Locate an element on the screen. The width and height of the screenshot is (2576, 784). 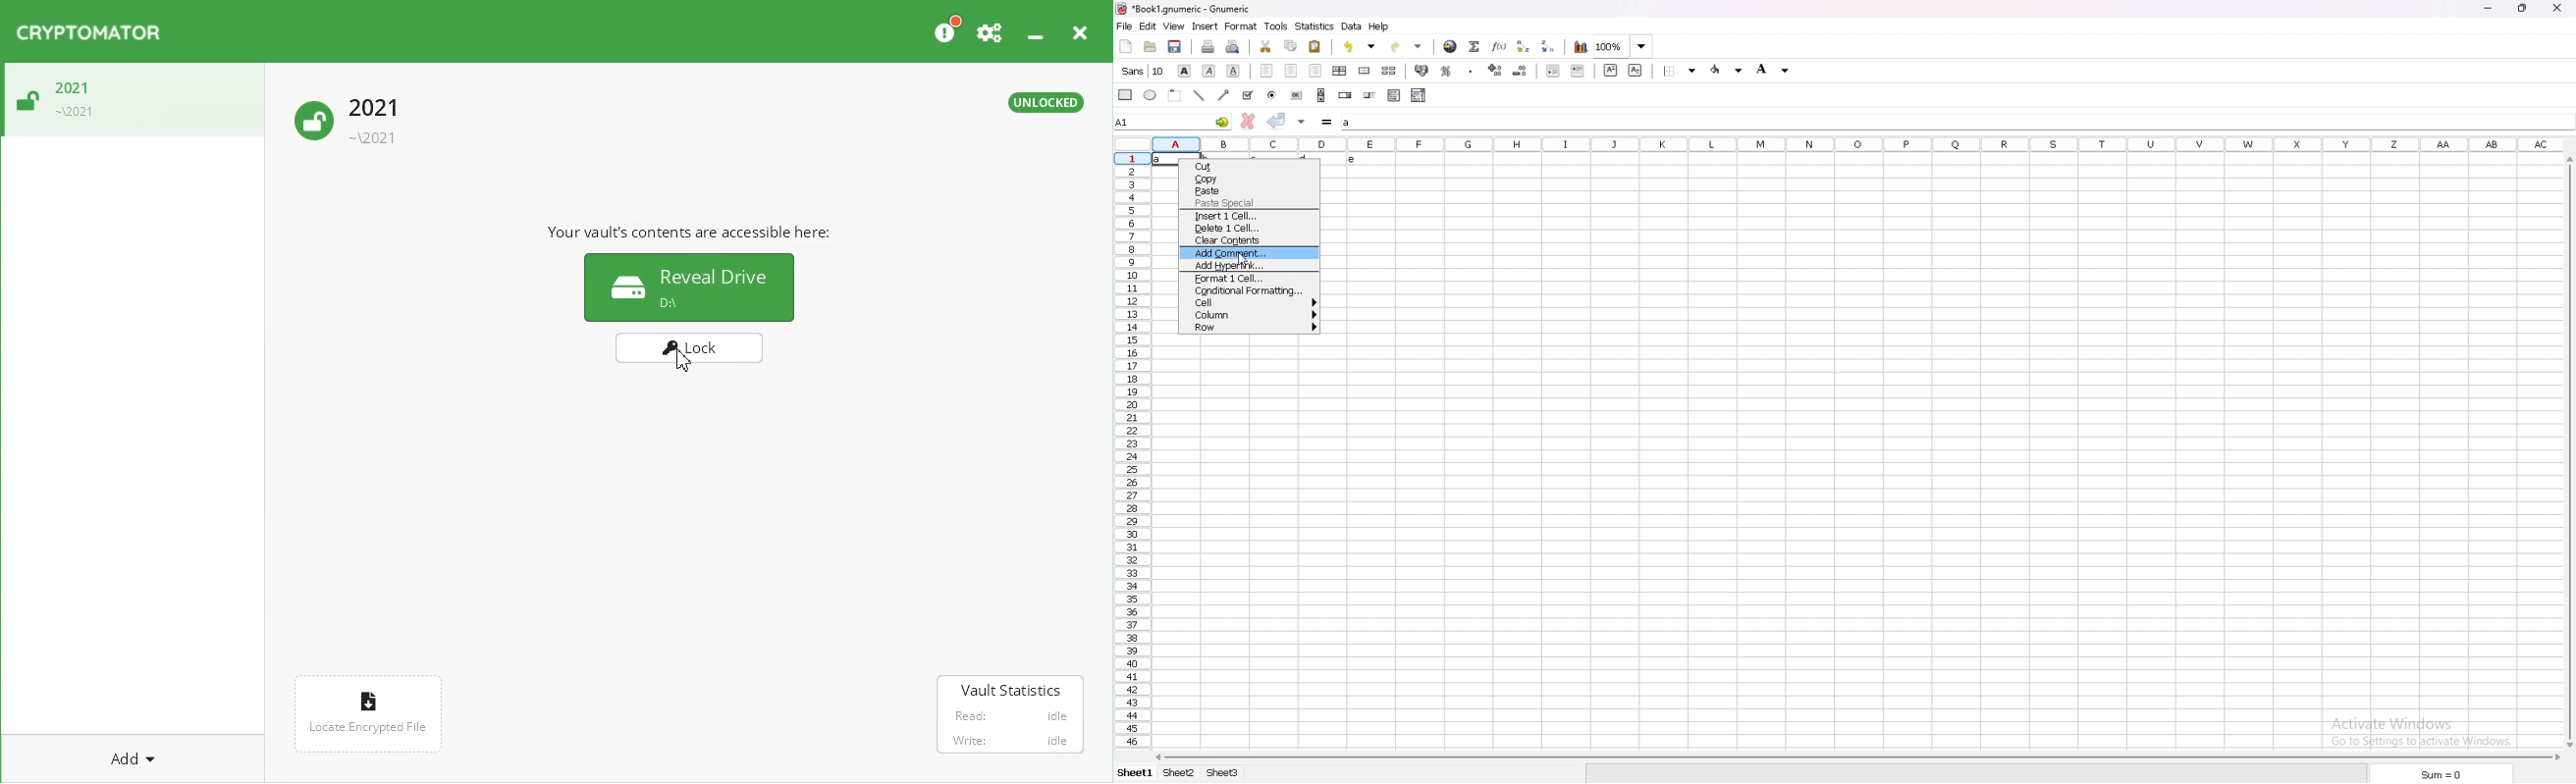
add comment is located at coordinates (1249, 252).